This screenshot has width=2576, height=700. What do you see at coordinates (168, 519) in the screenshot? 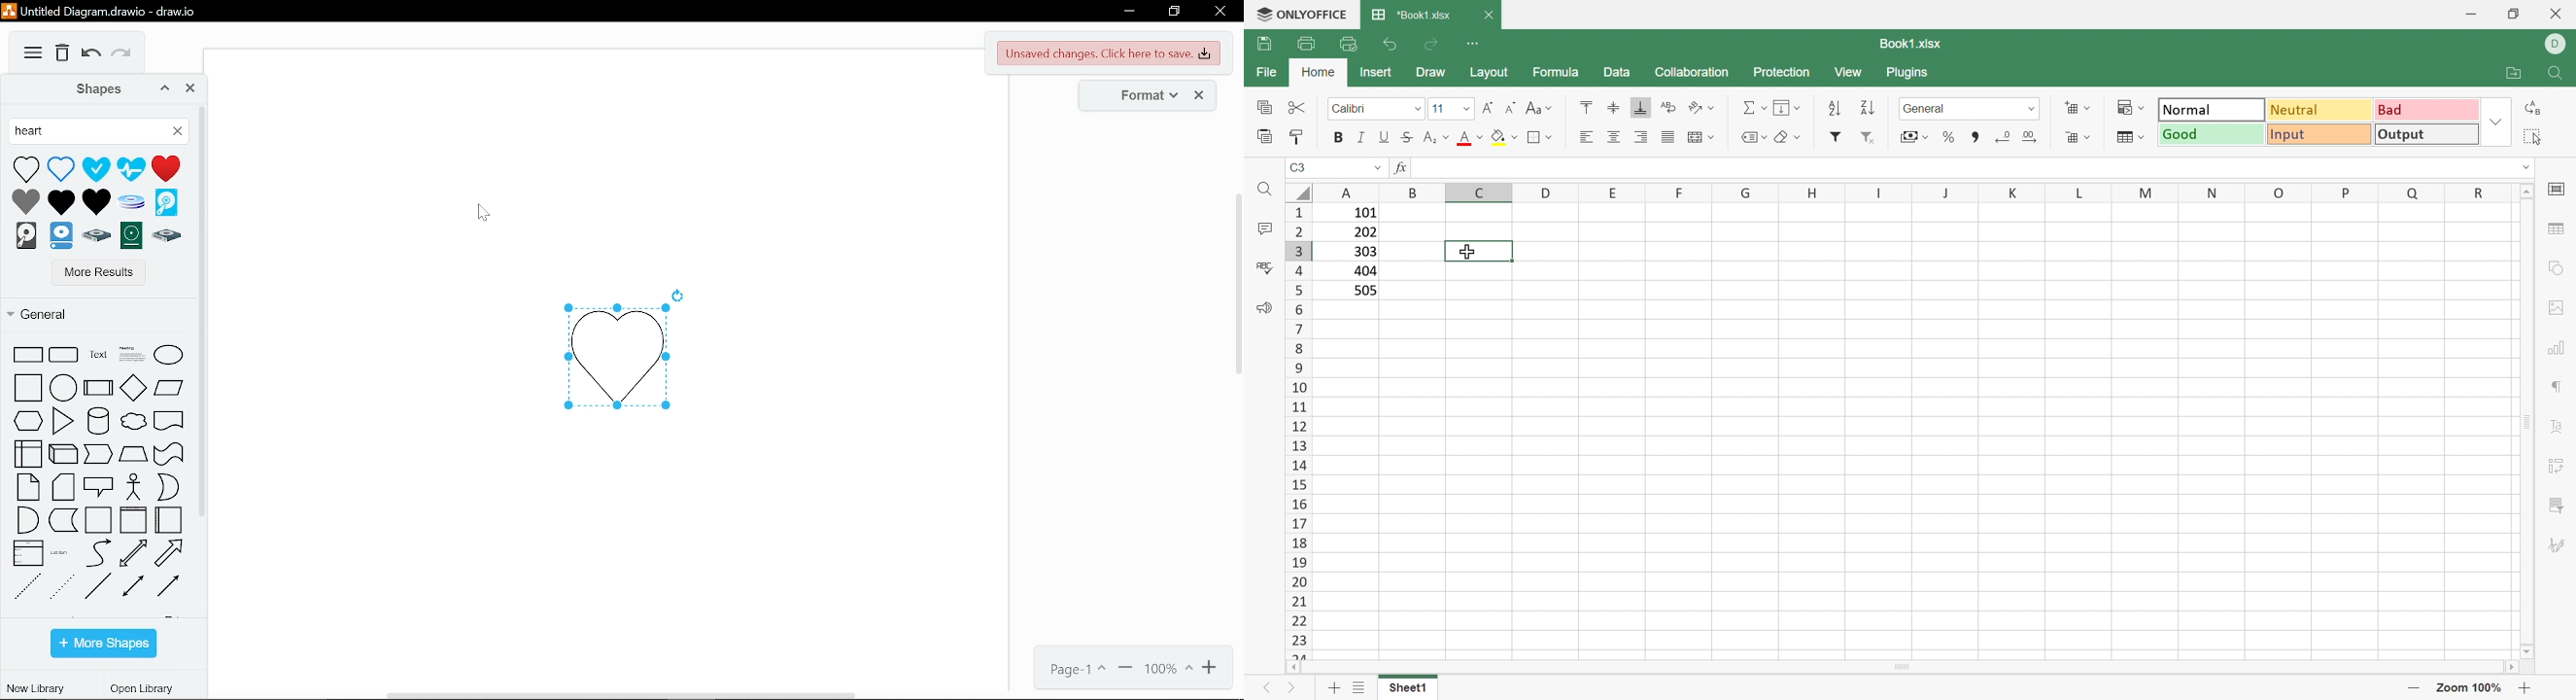
I see `horizontal container` at bounding box center [168, 519].